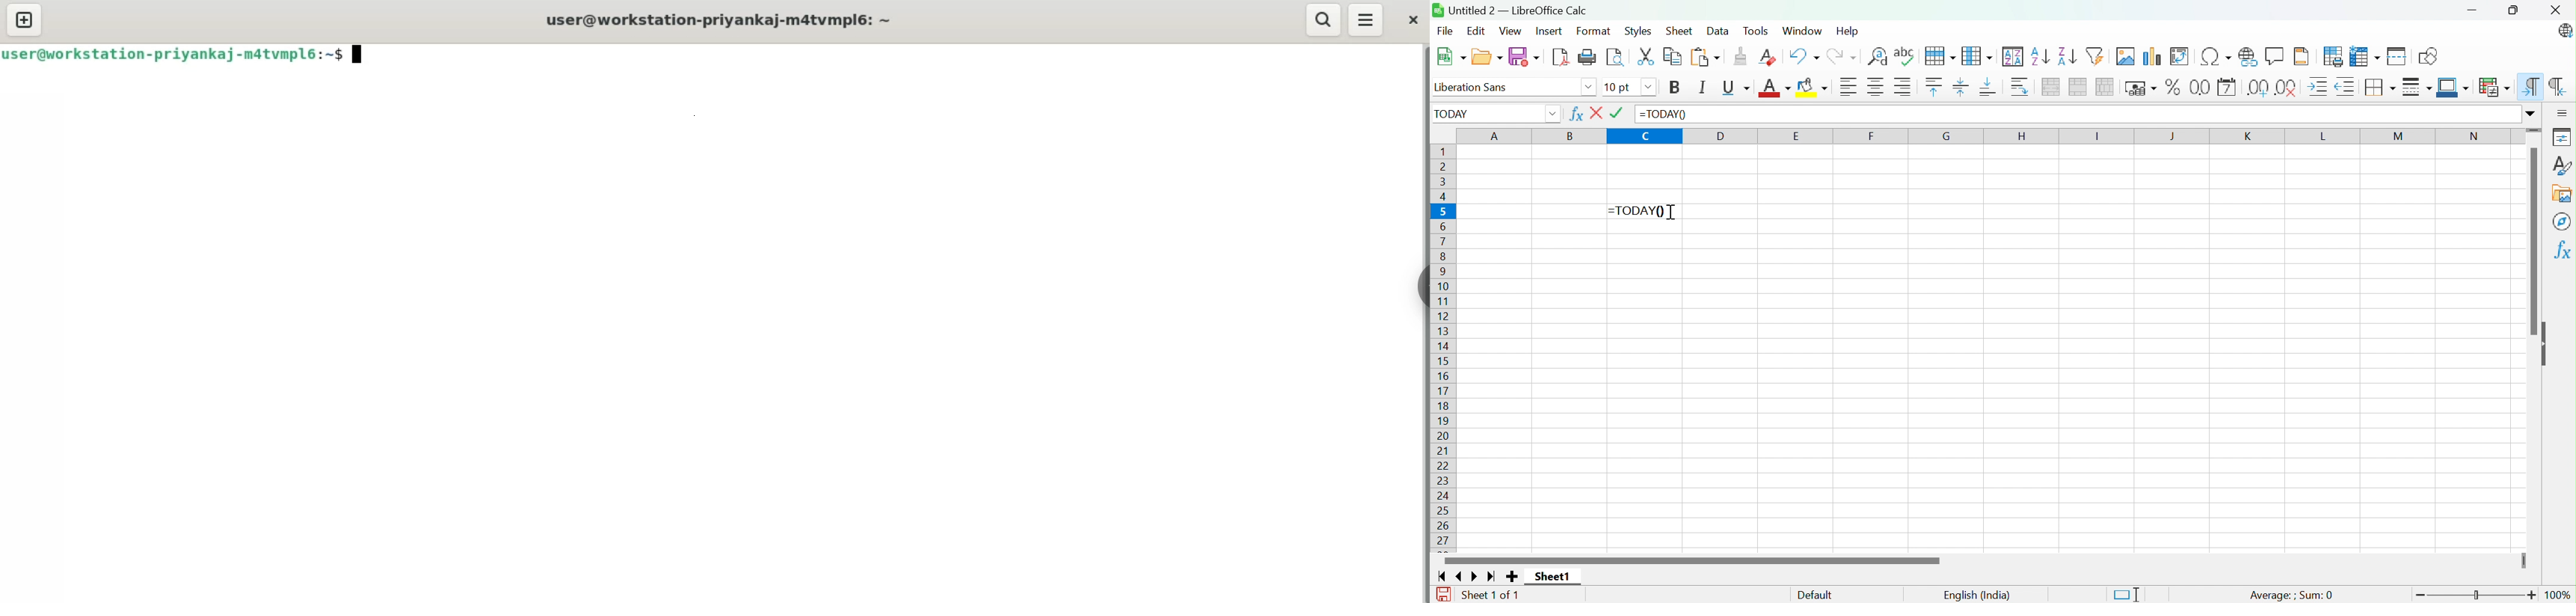 This screenshot has width=2576, height=616. What do you see at coordinates (1364, 19) in the screenshot?
I see `menu` at bounding box center [1364, 19].